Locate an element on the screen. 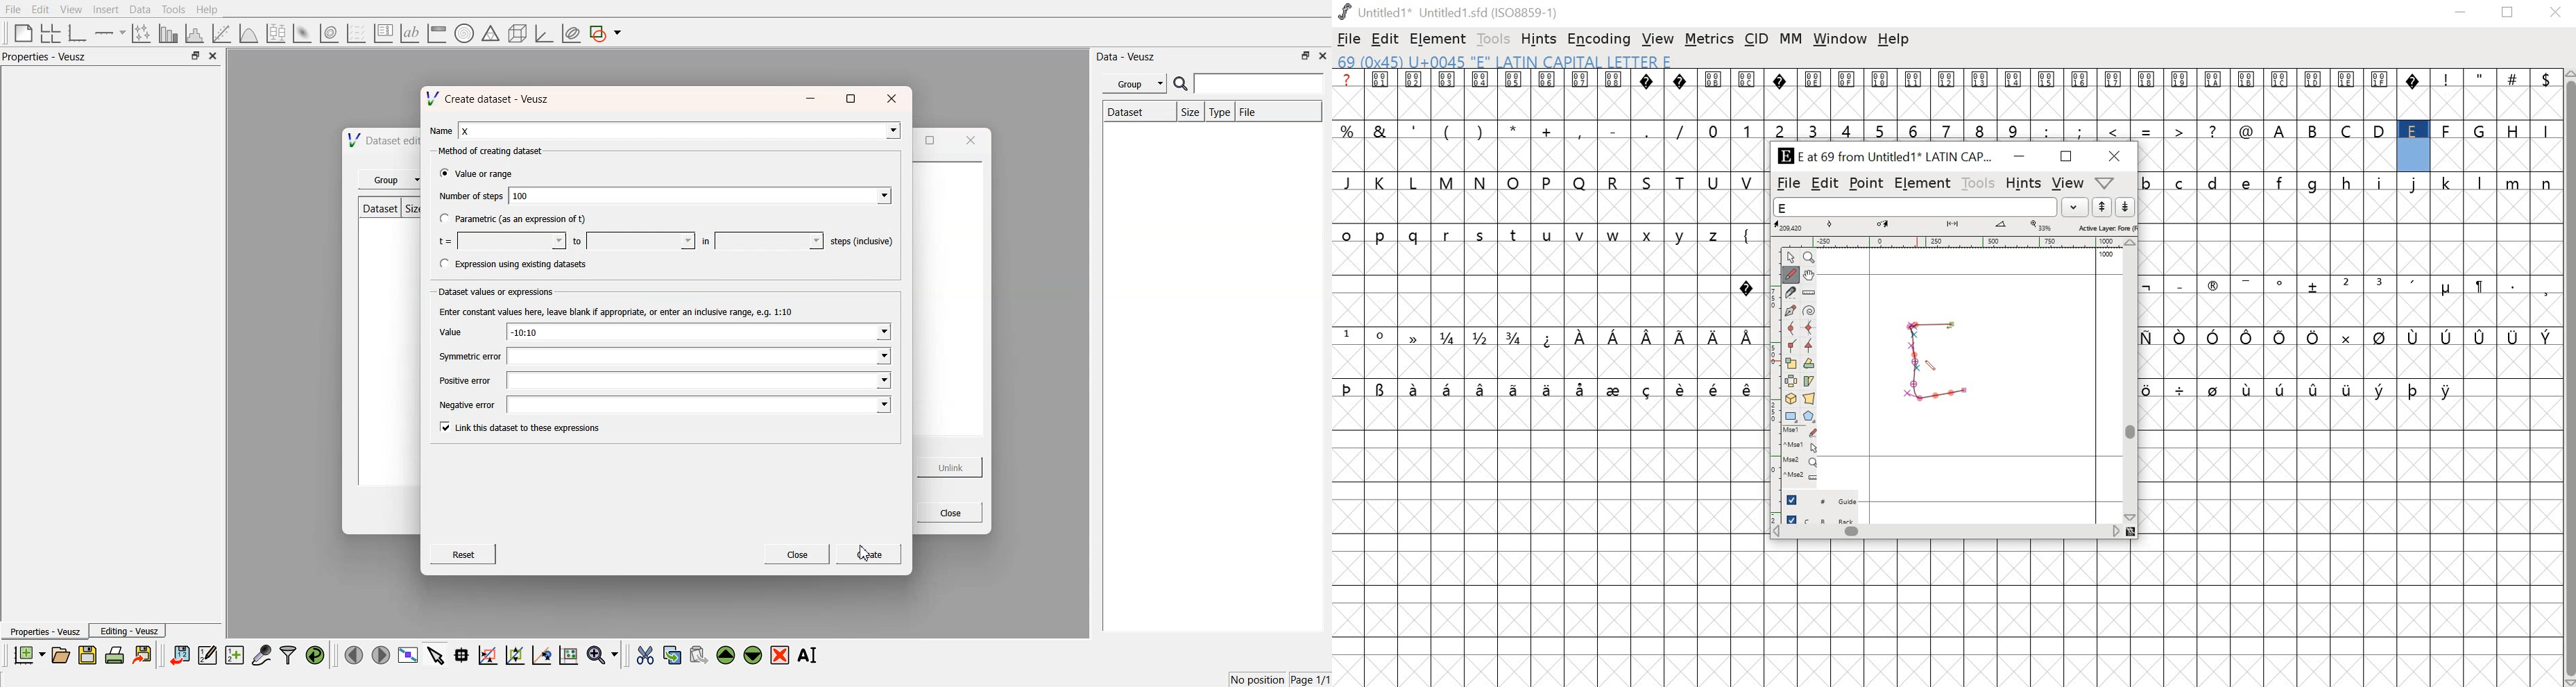 The image size is (2576, 700). close is located at coordinates (2117, 156).